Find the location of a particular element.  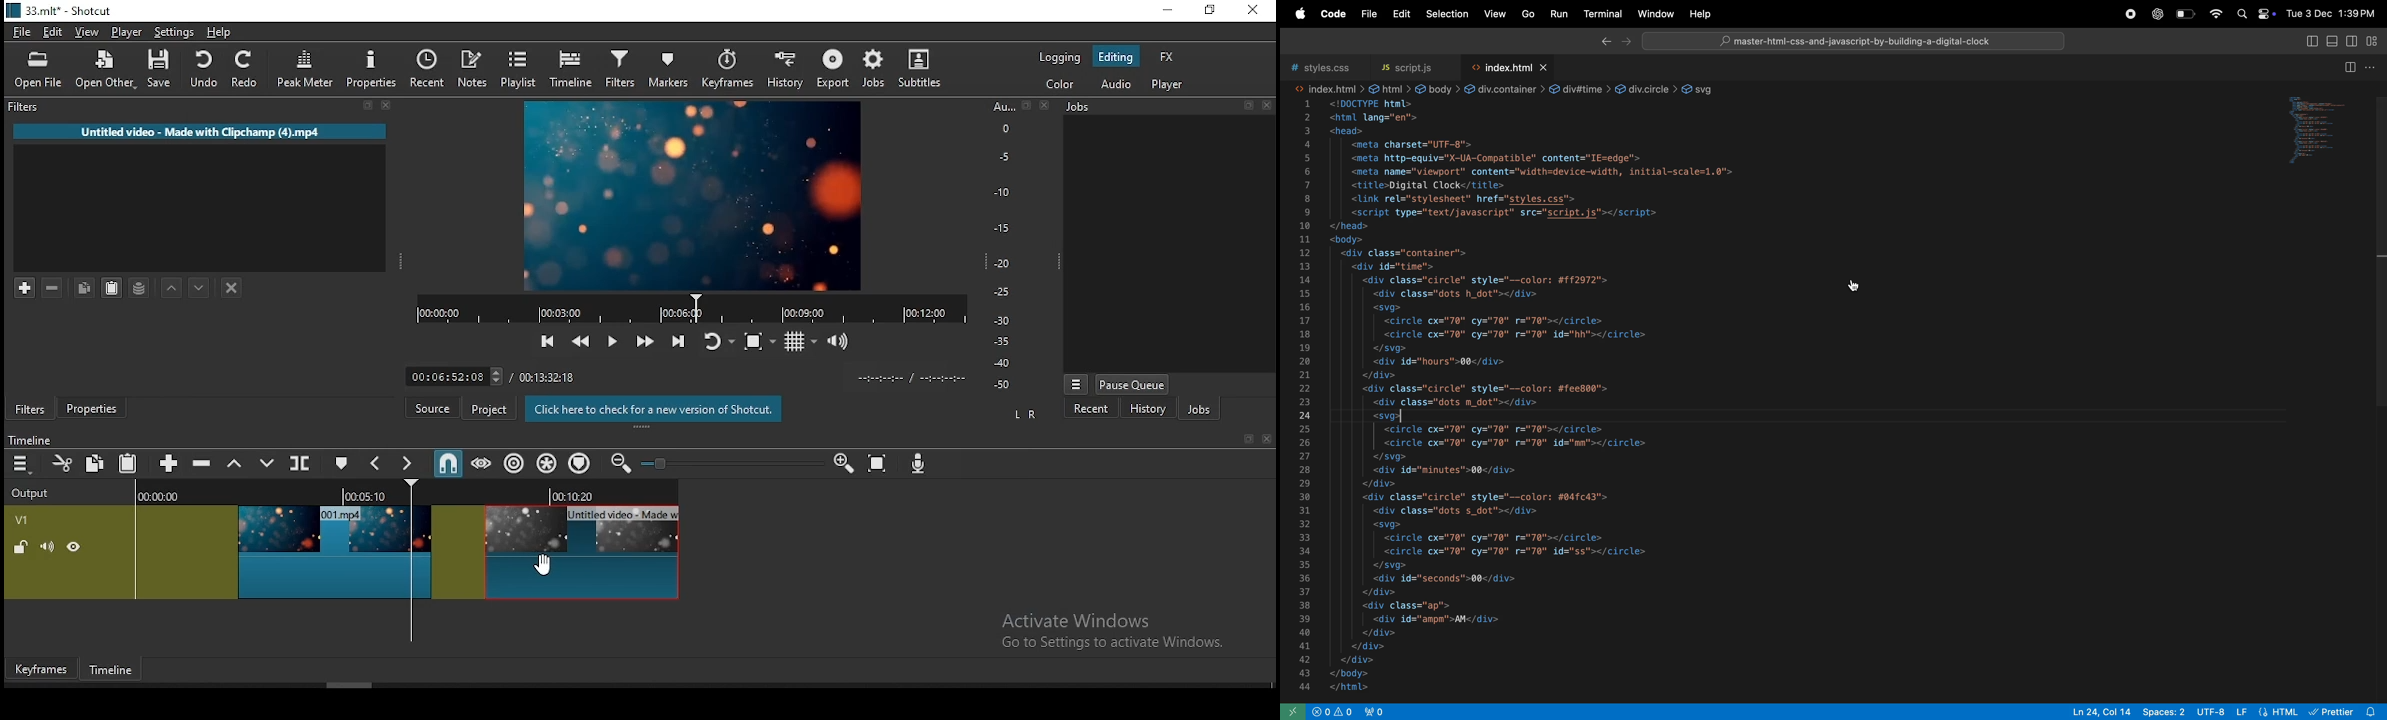

wifi is located at coordinates (2212, 13).